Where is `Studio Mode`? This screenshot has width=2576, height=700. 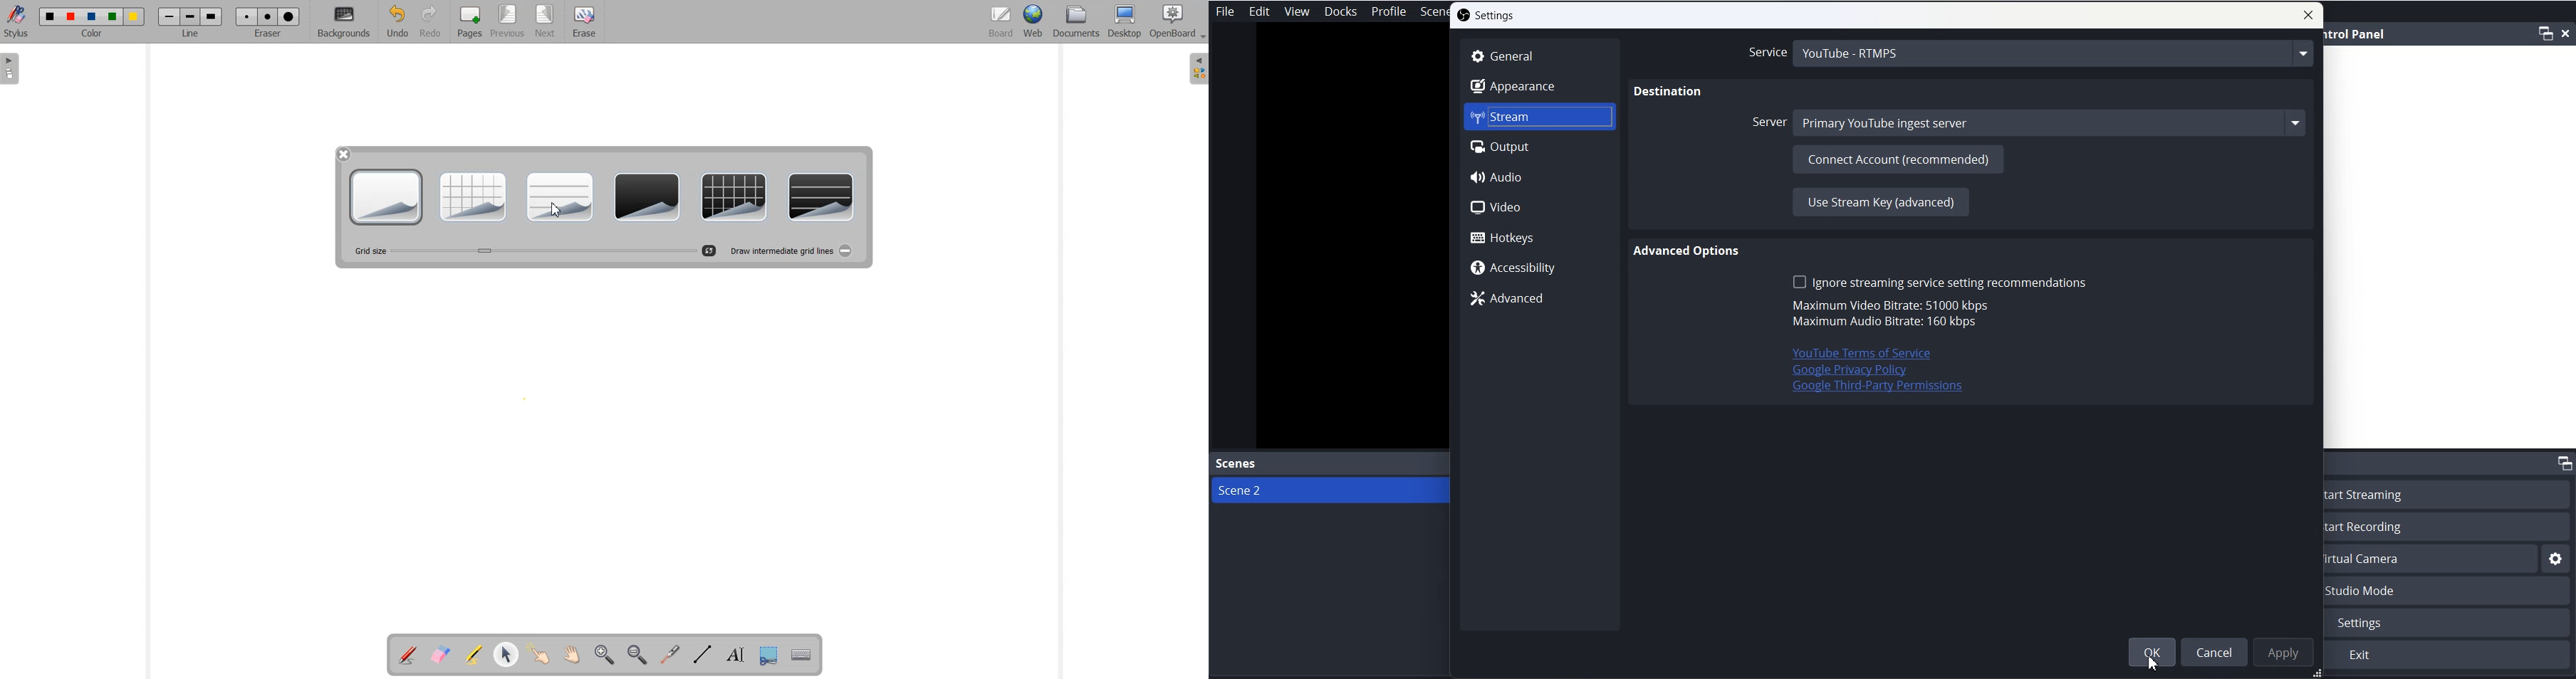 Studio Mode is located at coordinates (2449, 591).